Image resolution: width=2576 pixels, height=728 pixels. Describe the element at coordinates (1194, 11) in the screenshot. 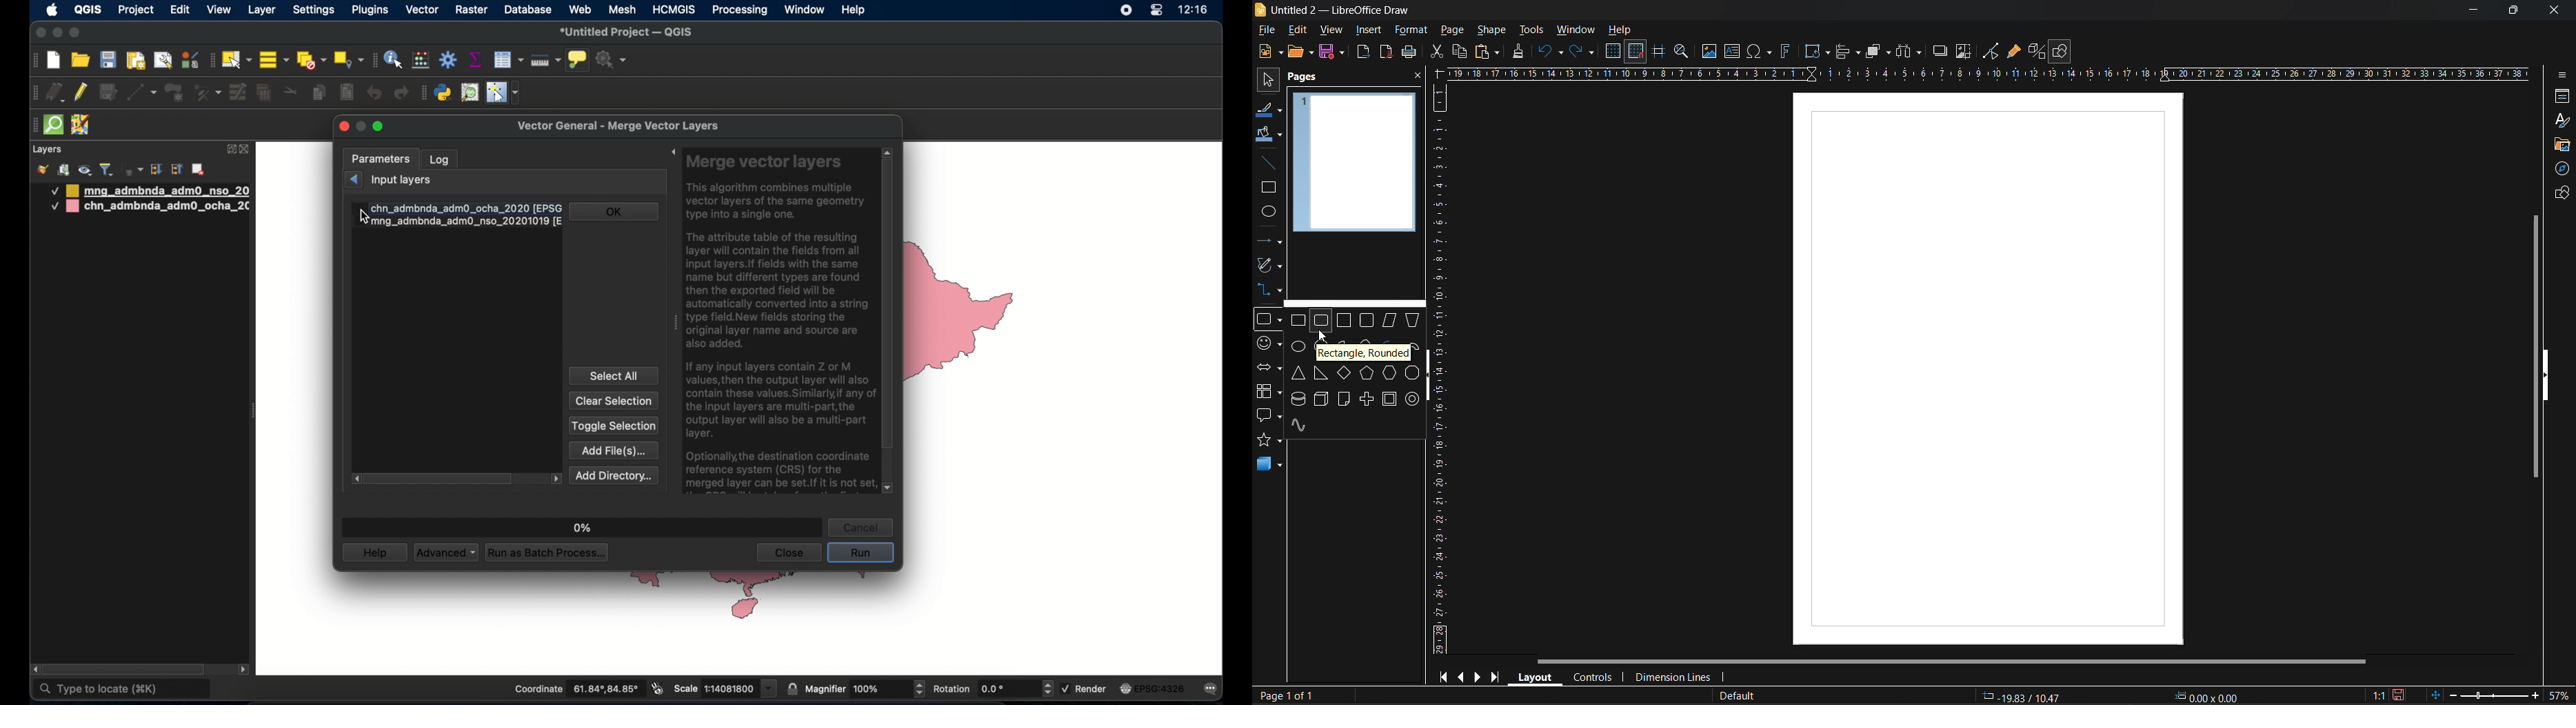

I see `time` at that location.